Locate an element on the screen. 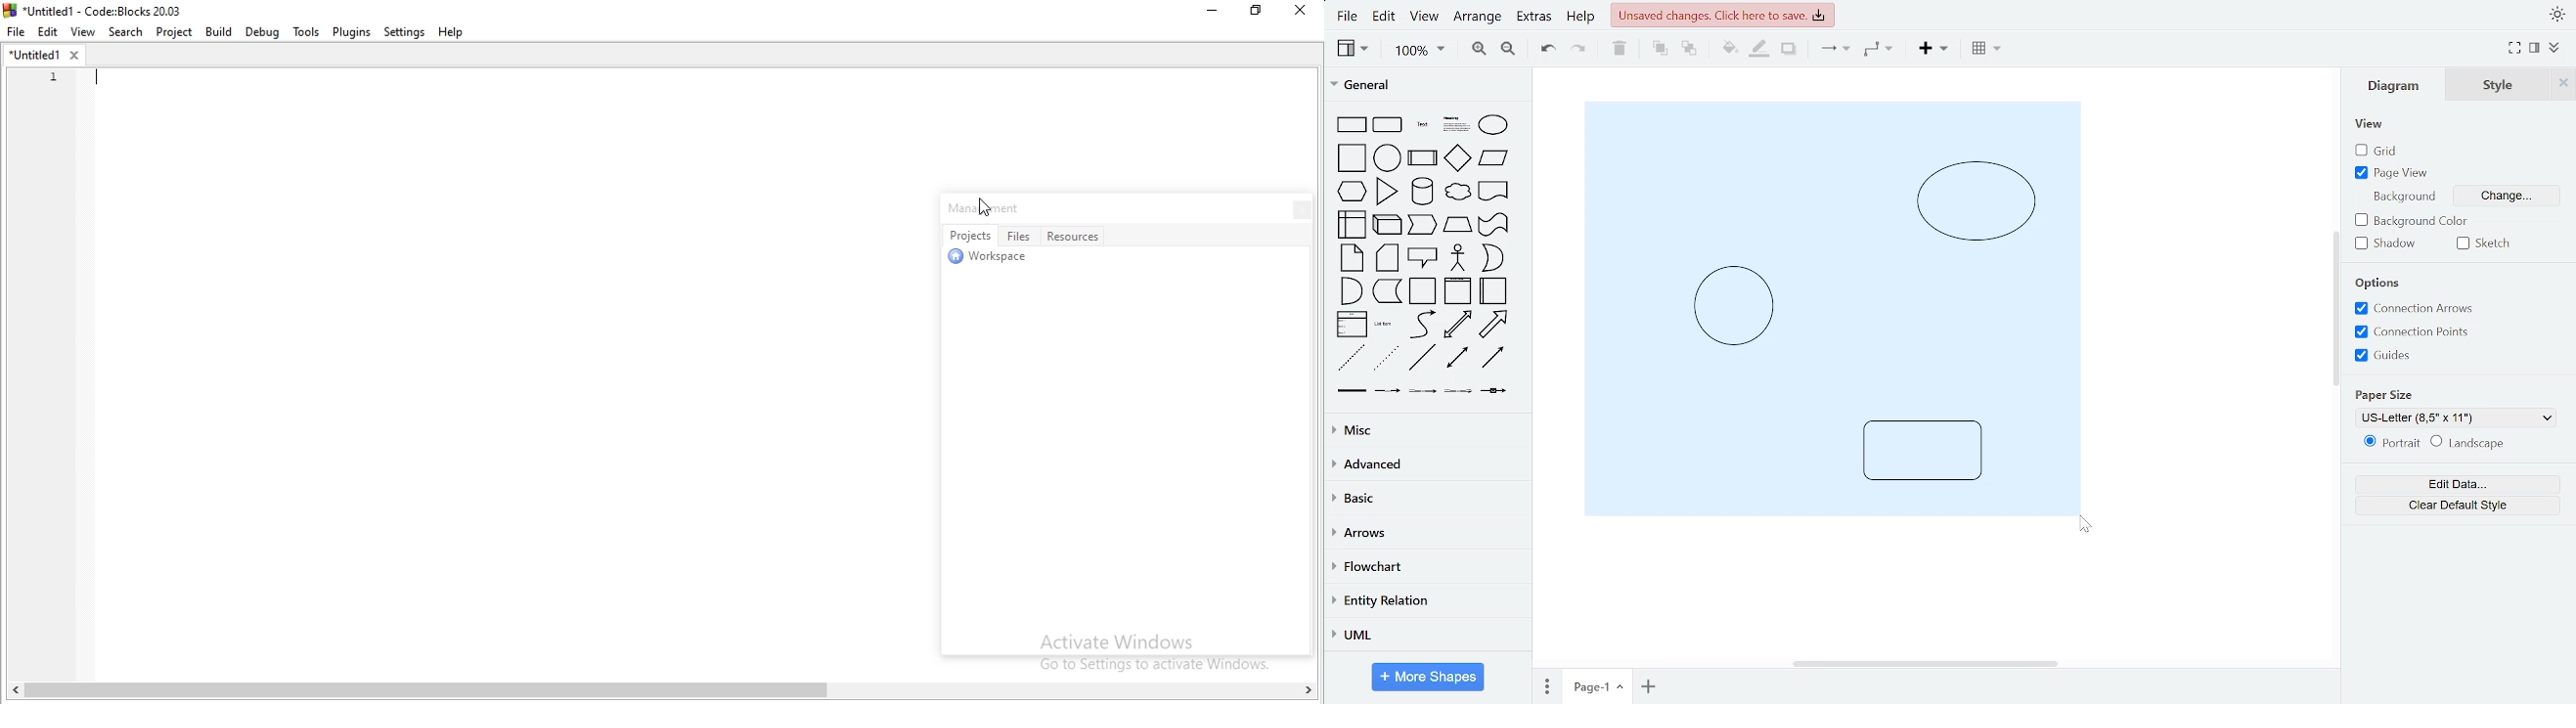  Restore is located at coordinates (1256, 15).